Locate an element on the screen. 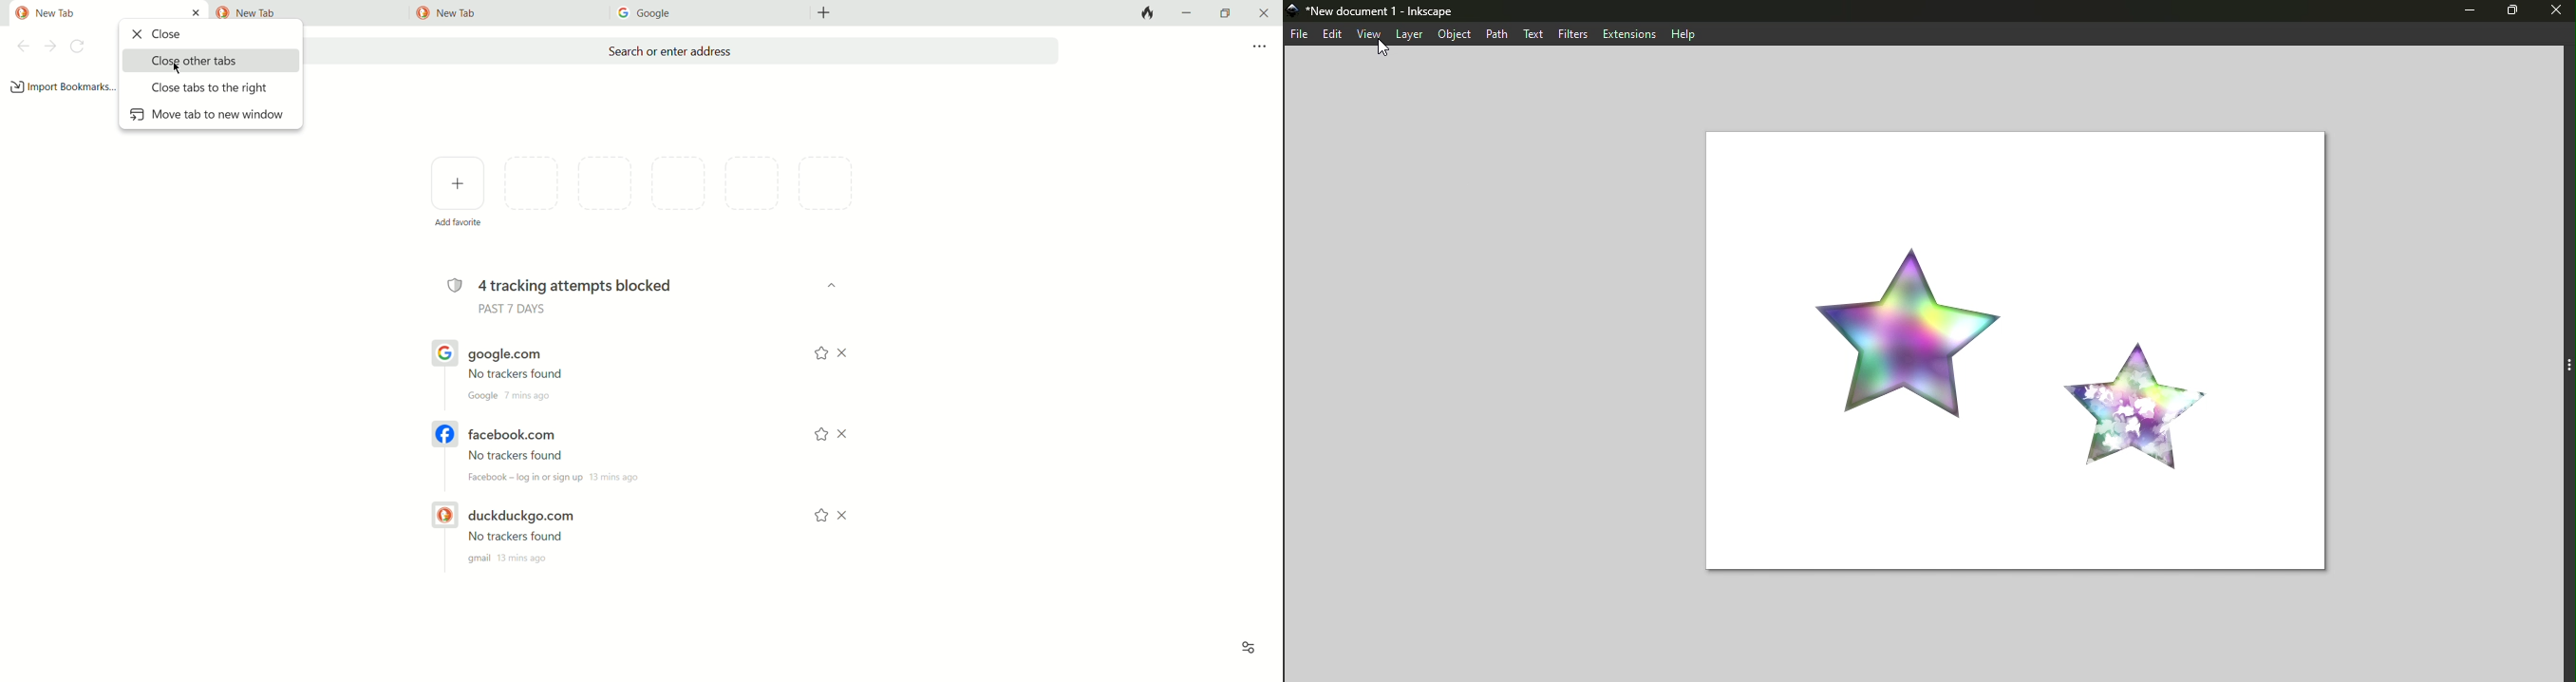  View is located at coordinates (1372, 32).